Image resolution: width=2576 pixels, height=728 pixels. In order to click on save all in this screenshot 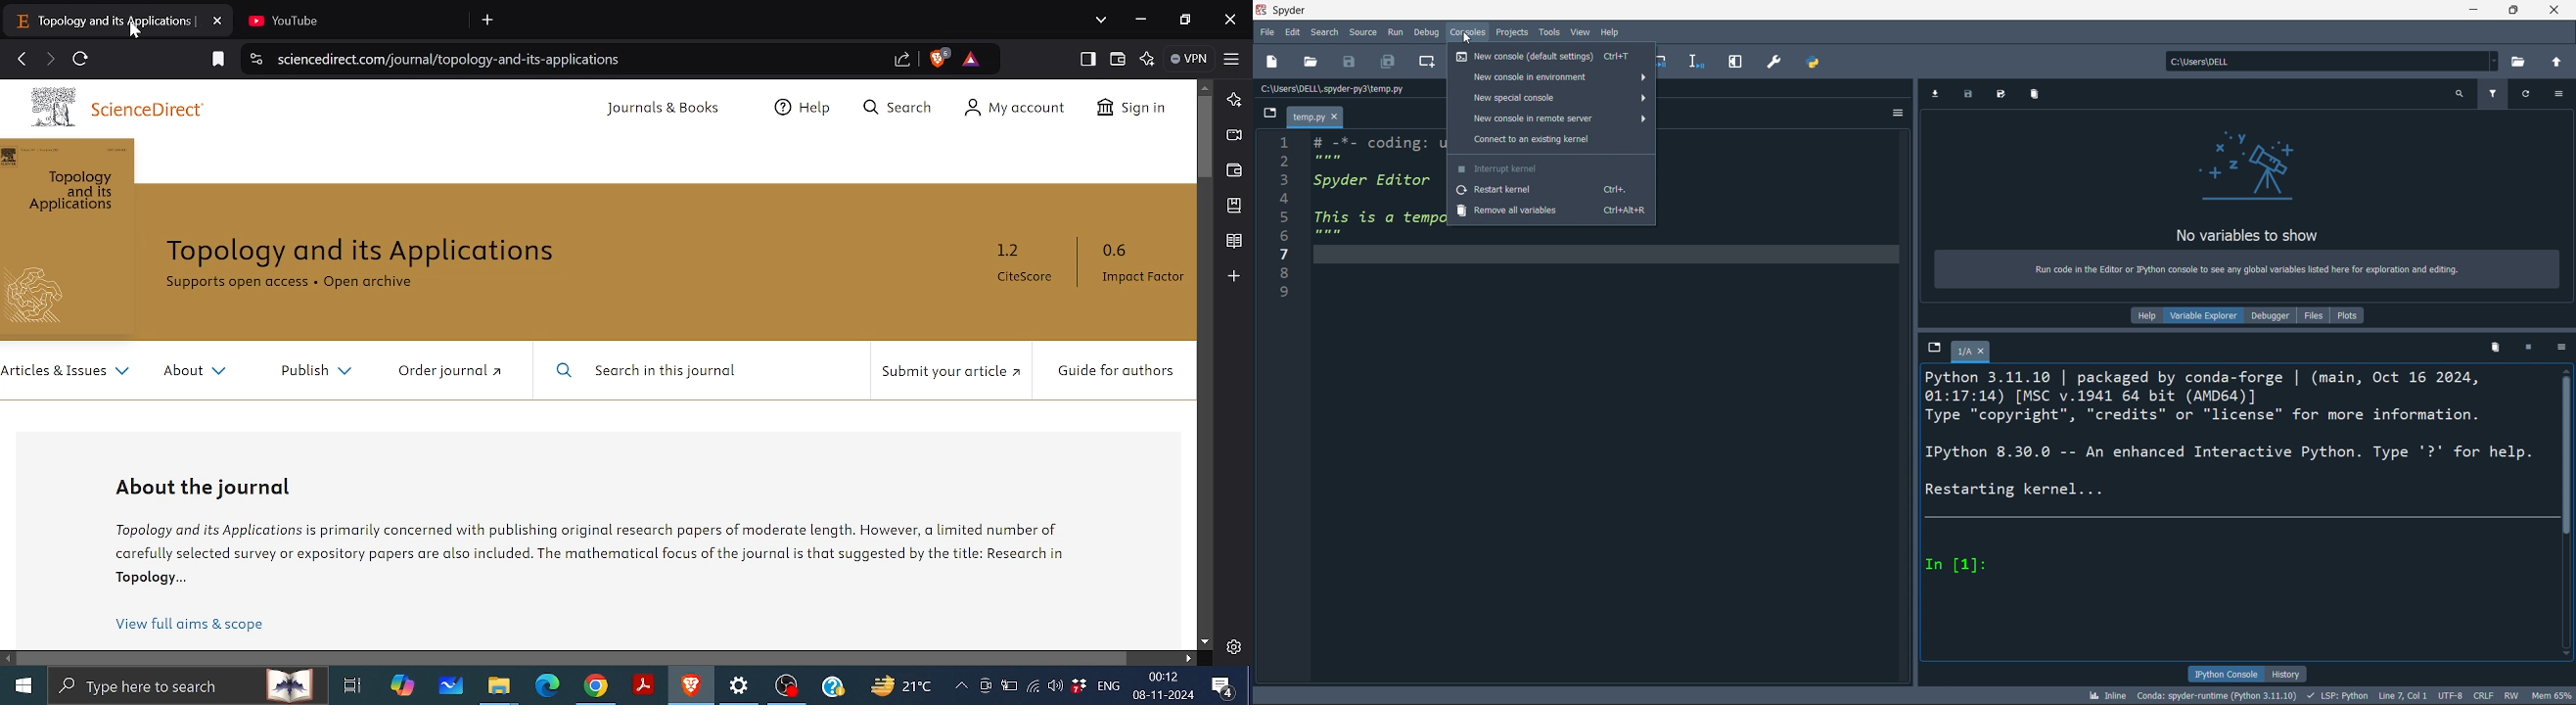, I will do `click(2004, 93)`.